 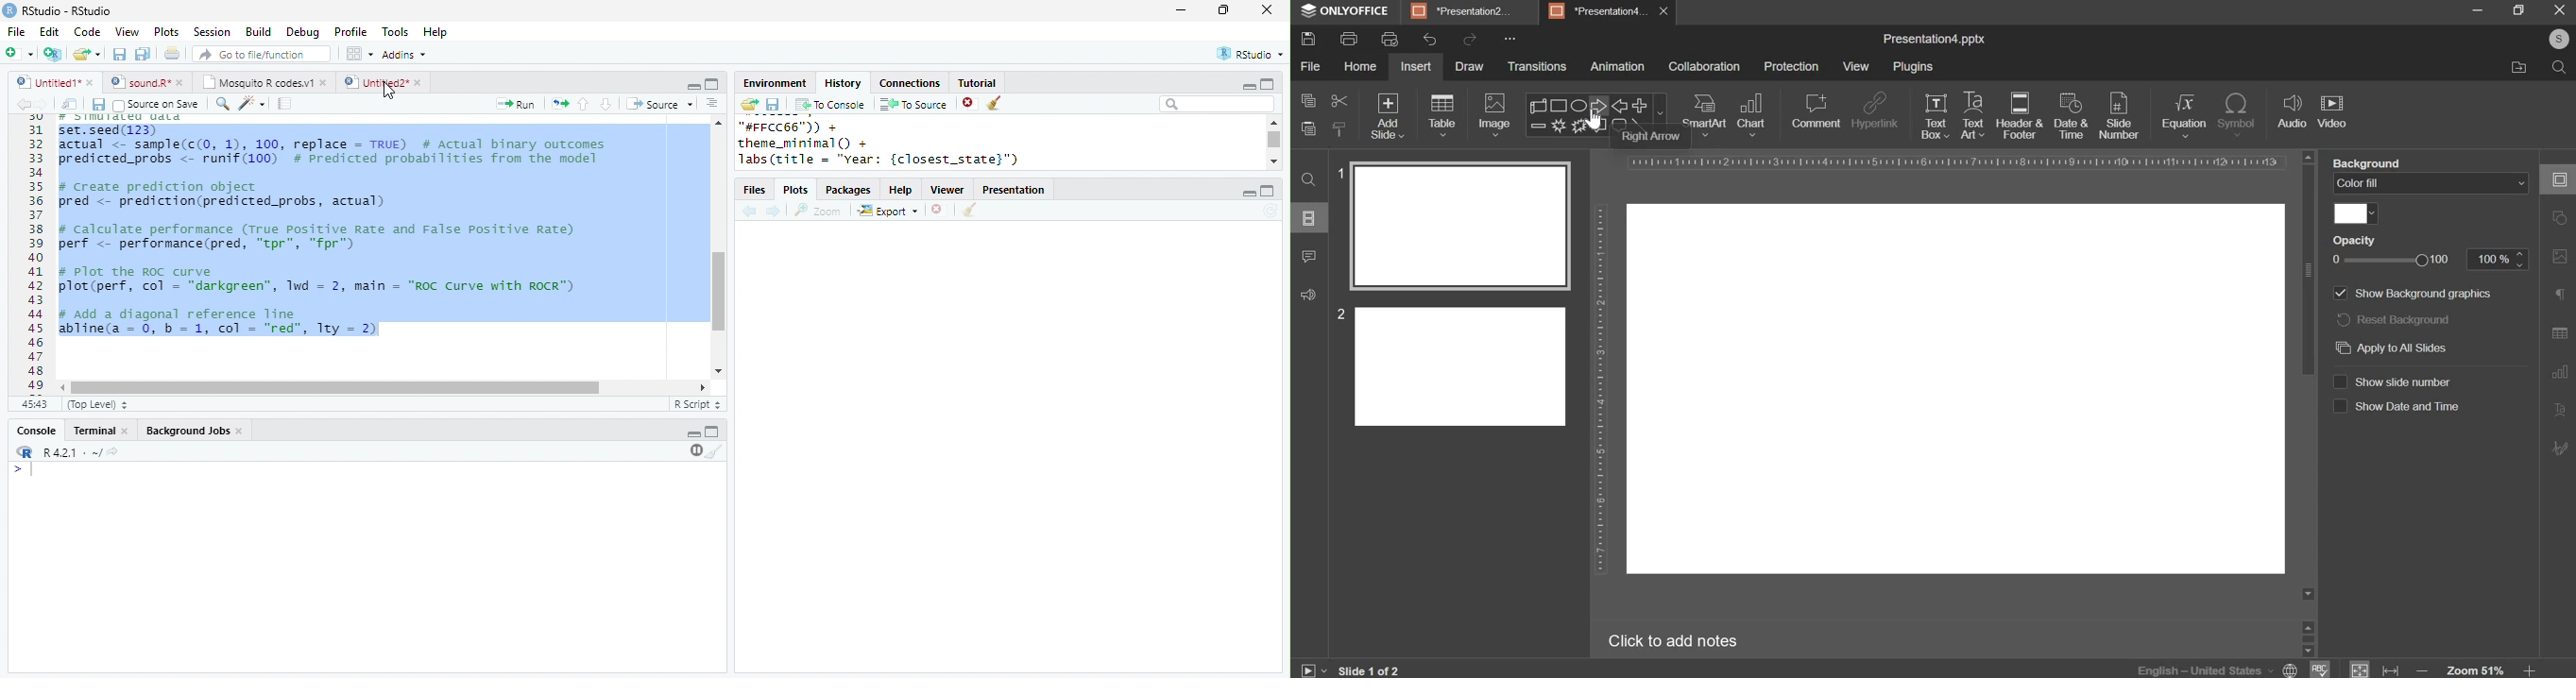 What do you see at coordinates (913, 104) in the screenshot?
I see `To source` at bounding box center [913, 104].